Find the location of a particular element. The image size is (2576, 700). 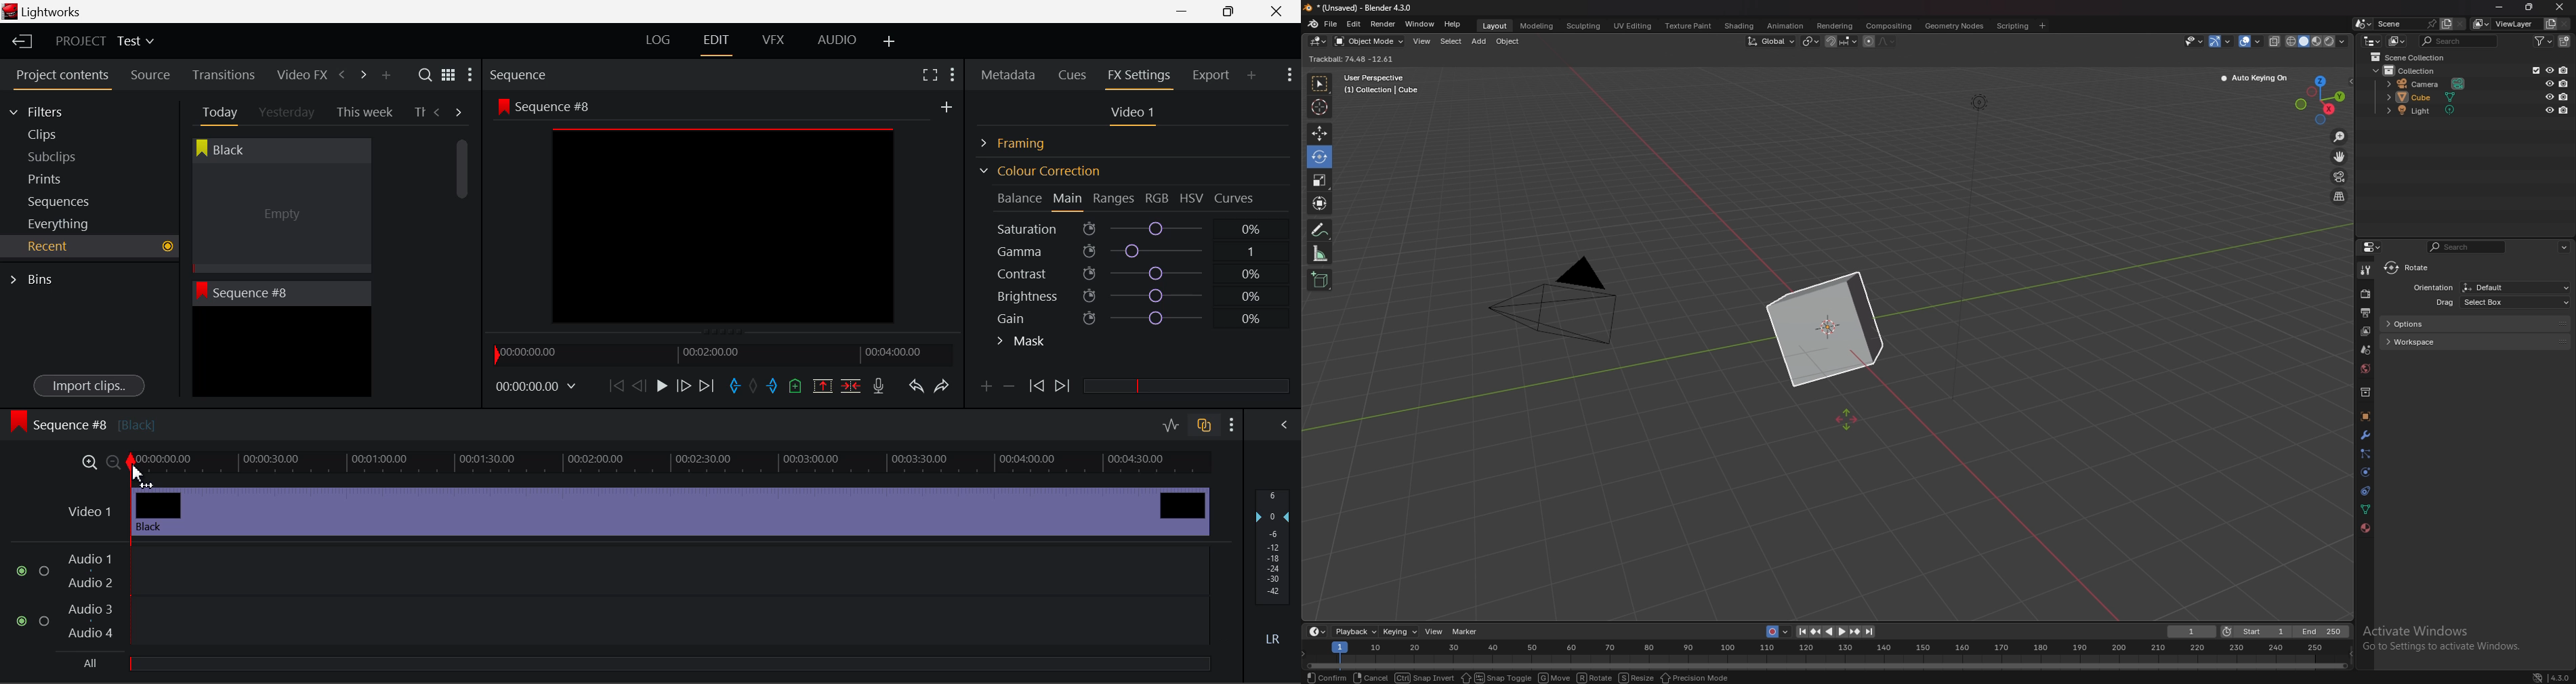

data is located at coordinates (2367, 508).